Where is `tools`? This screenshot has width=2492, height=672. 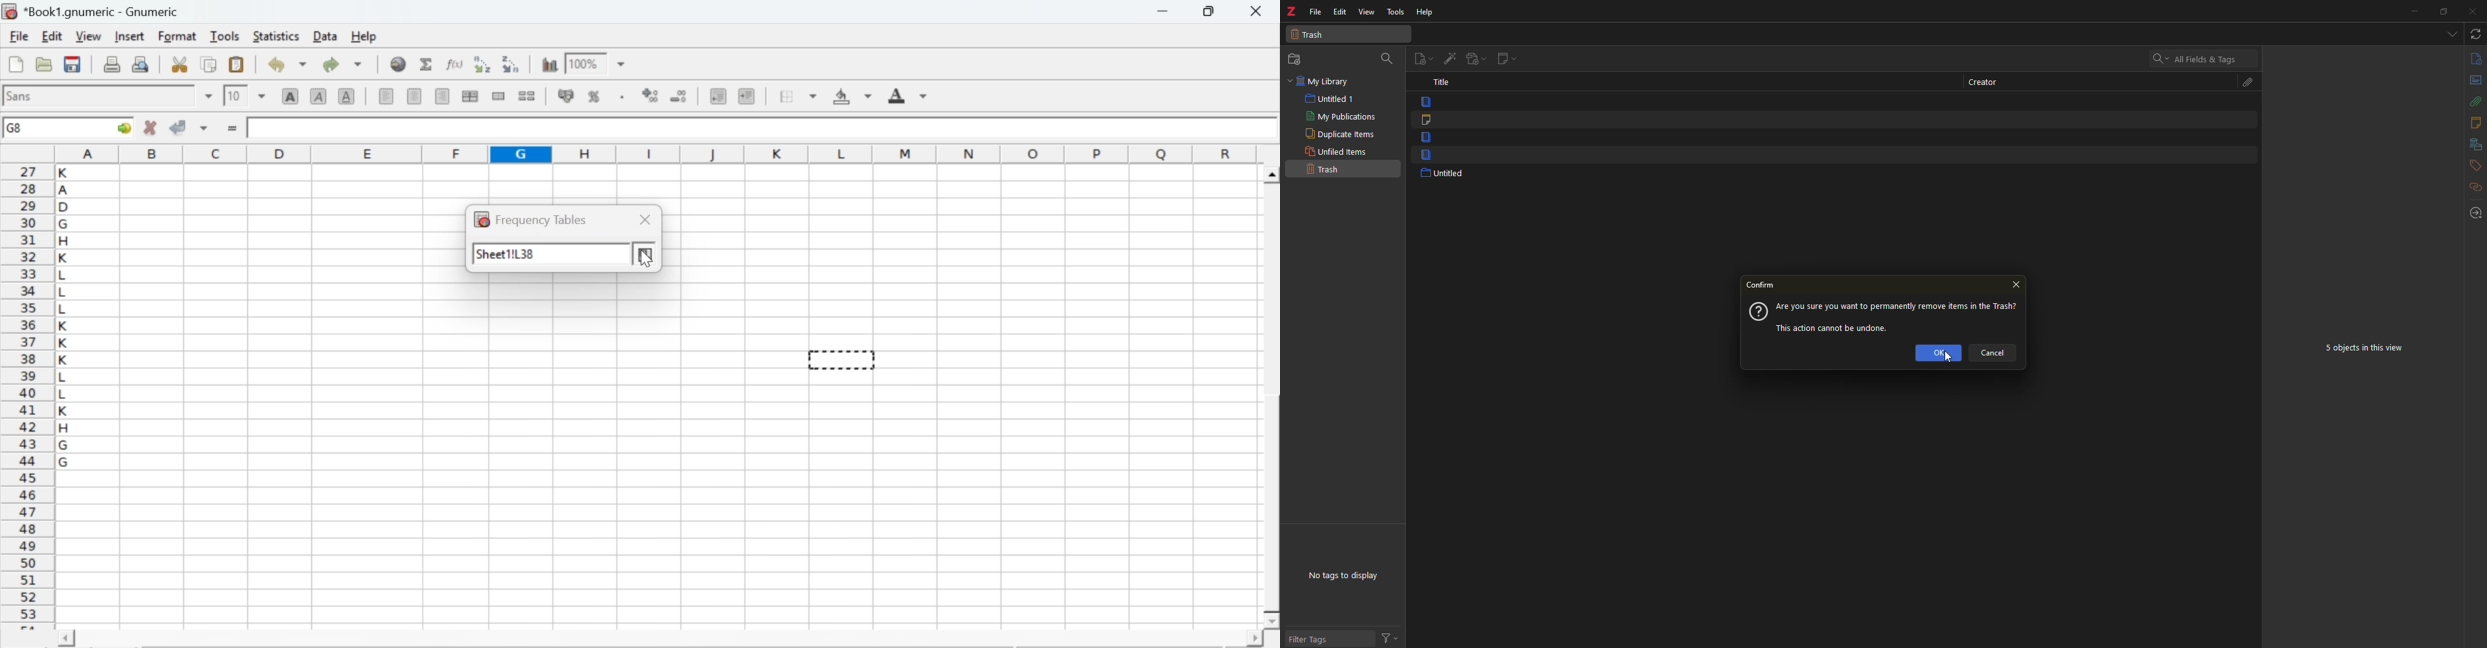 tools is located at coordinates (226, 35).